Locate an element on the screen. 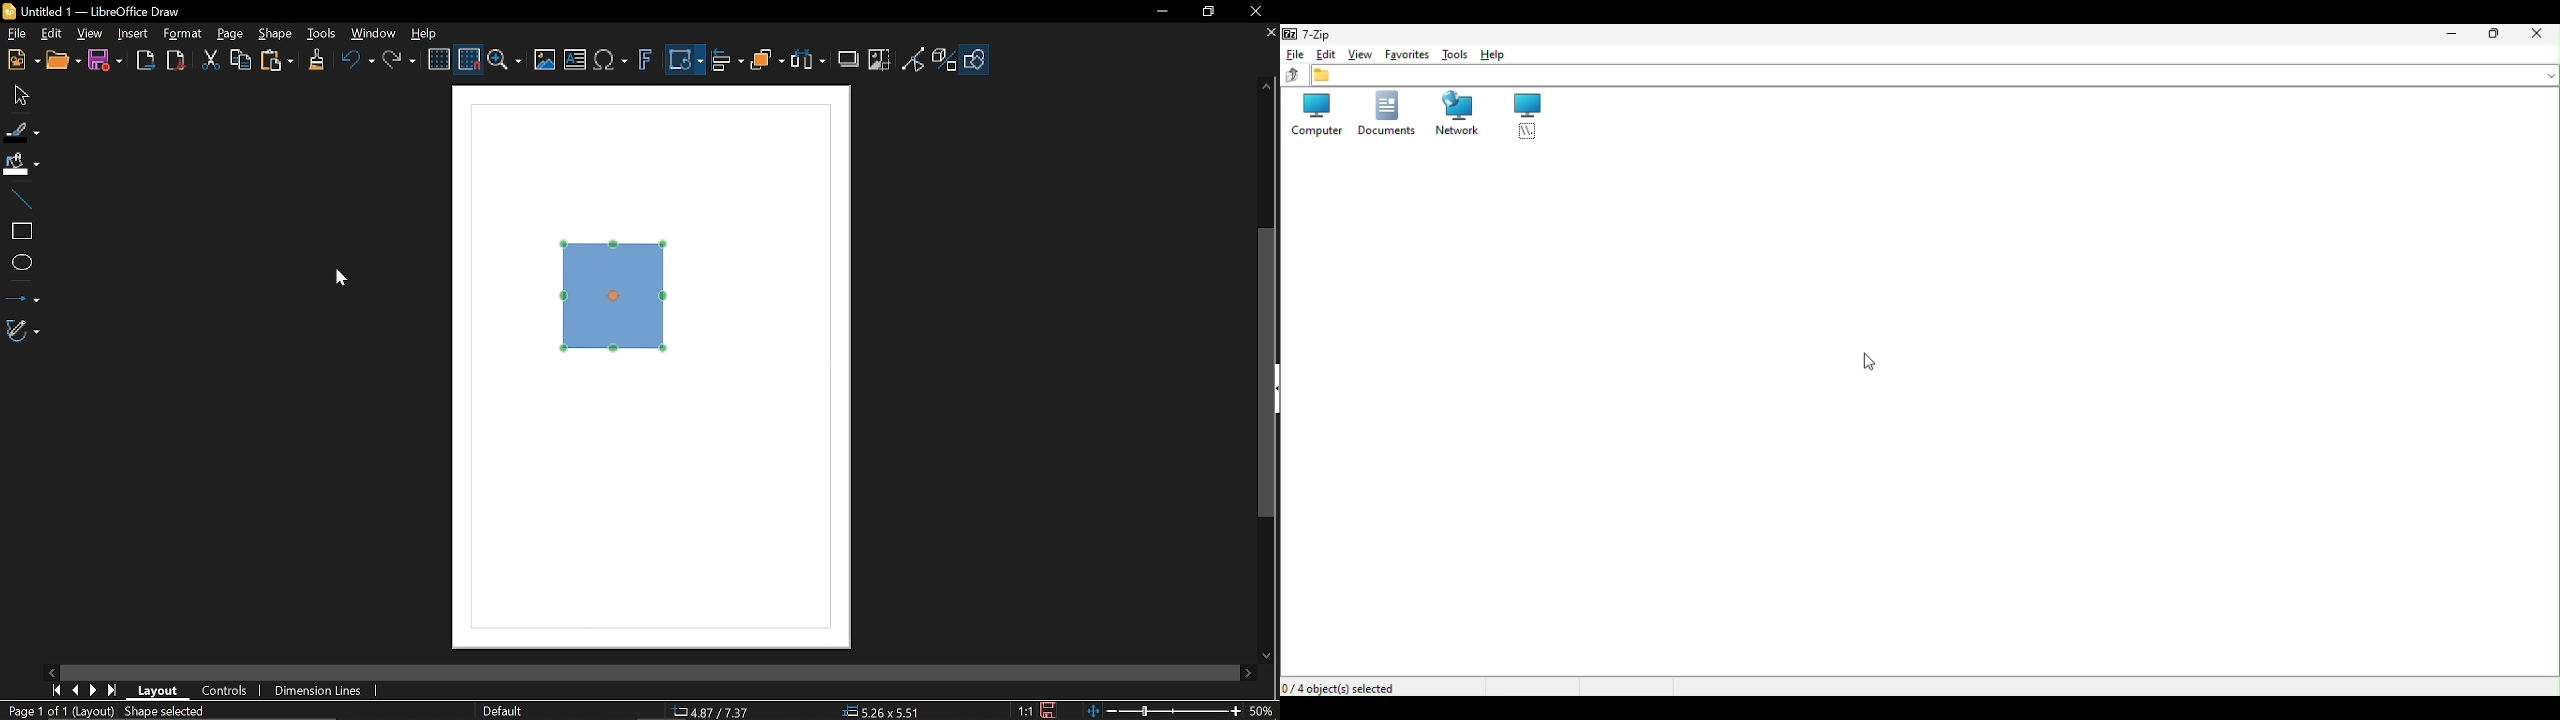 This screenshot has height=728, width=2576. Controls is located at coordinates (224, 691).